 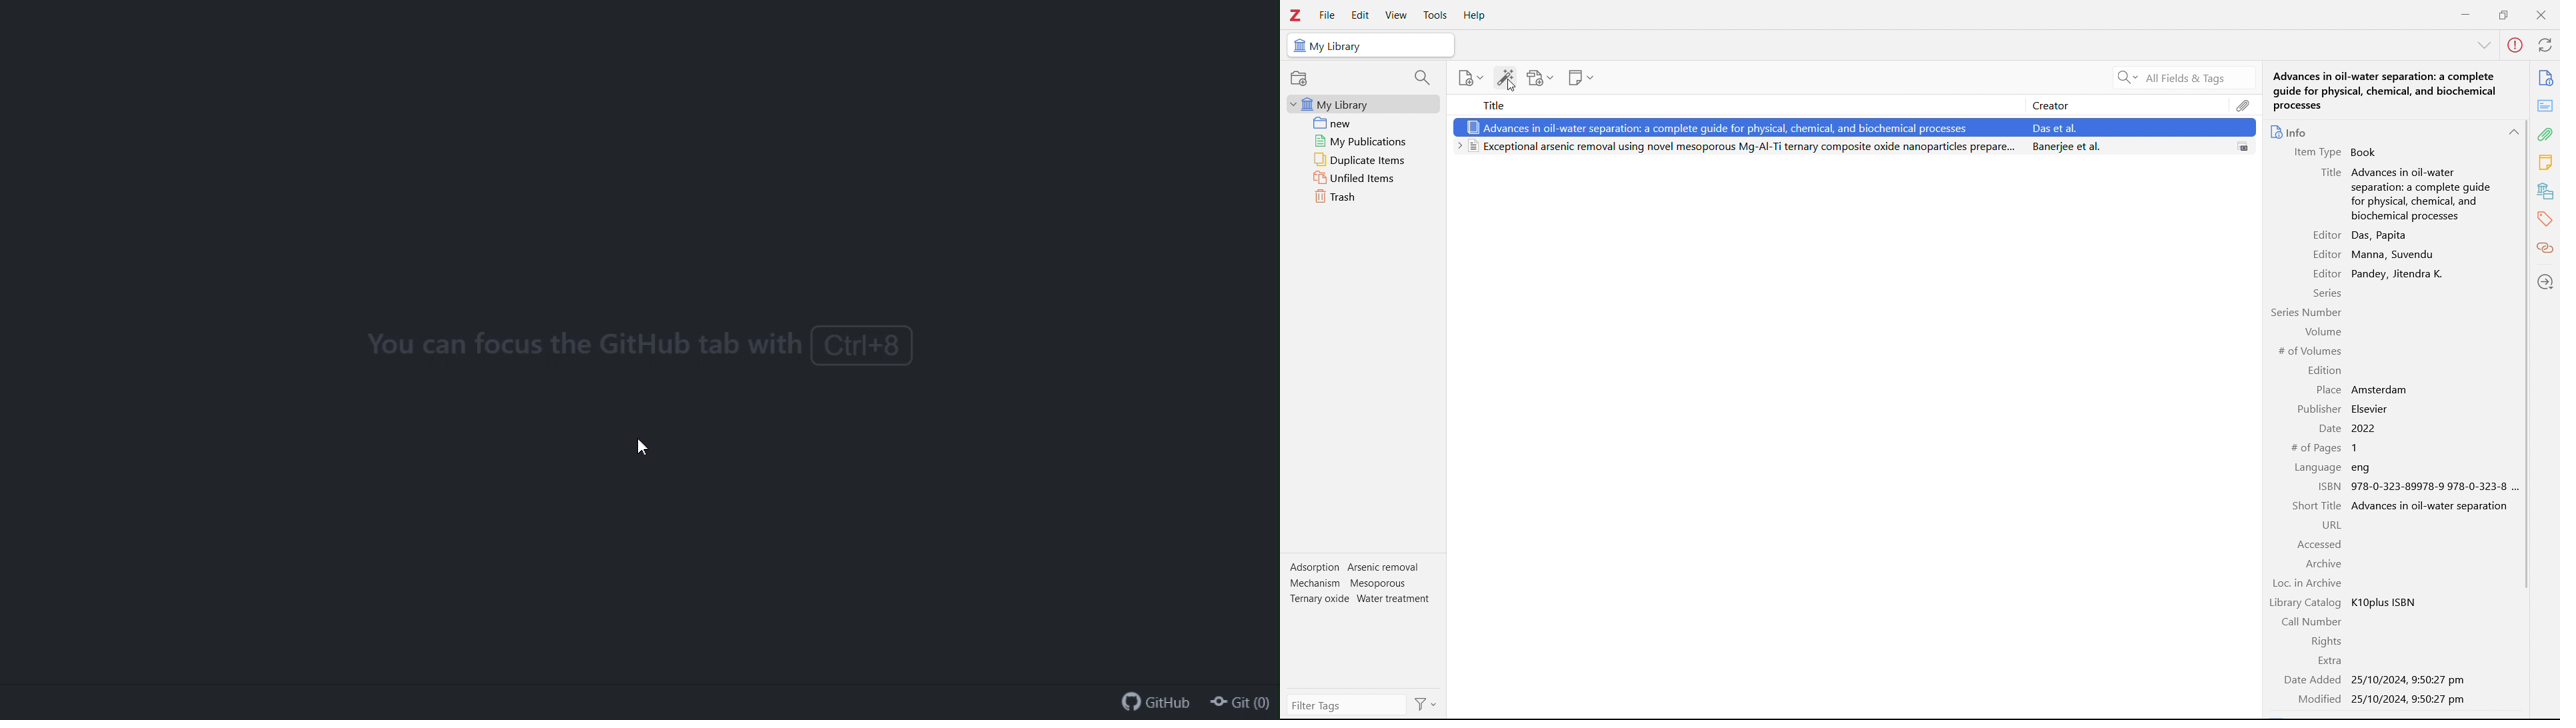 I want to click on Item type, so click(x=2313, y=153).